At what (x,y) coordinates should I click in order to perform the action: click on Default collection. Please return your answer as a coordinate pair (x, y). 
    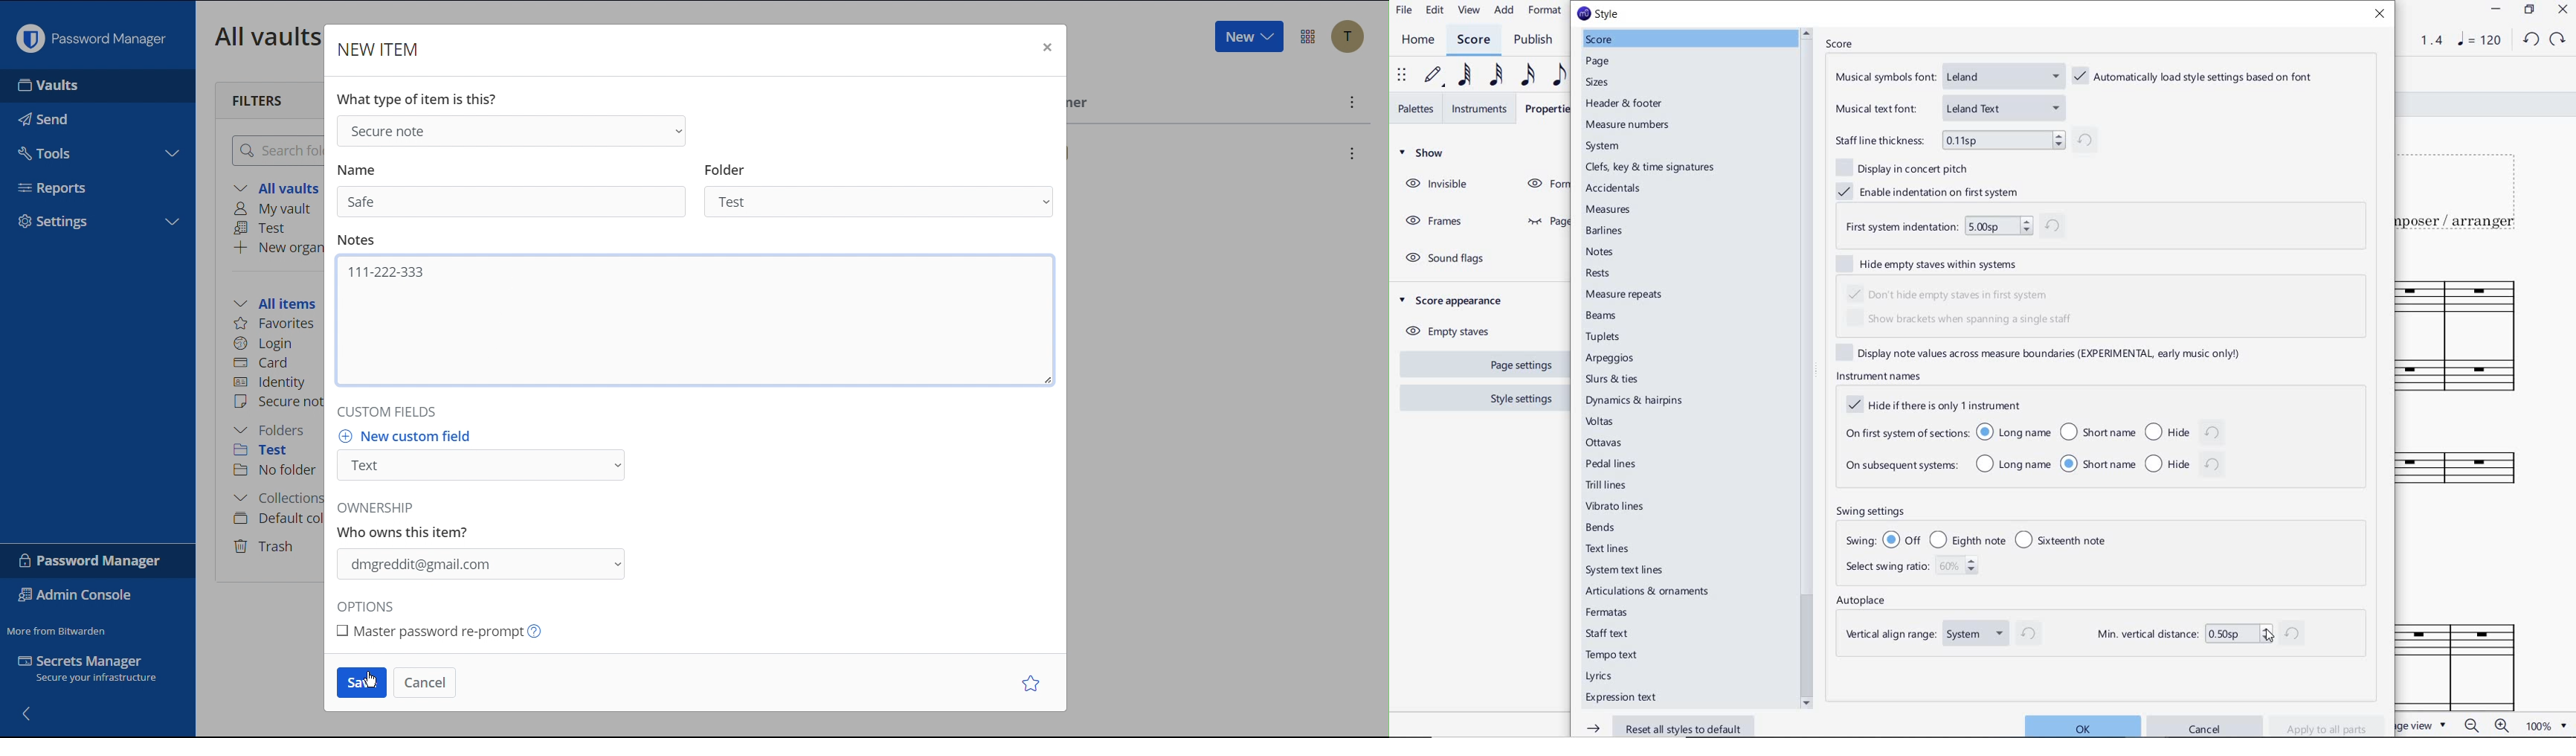
    Looking at the image, I should click on (276, 519).